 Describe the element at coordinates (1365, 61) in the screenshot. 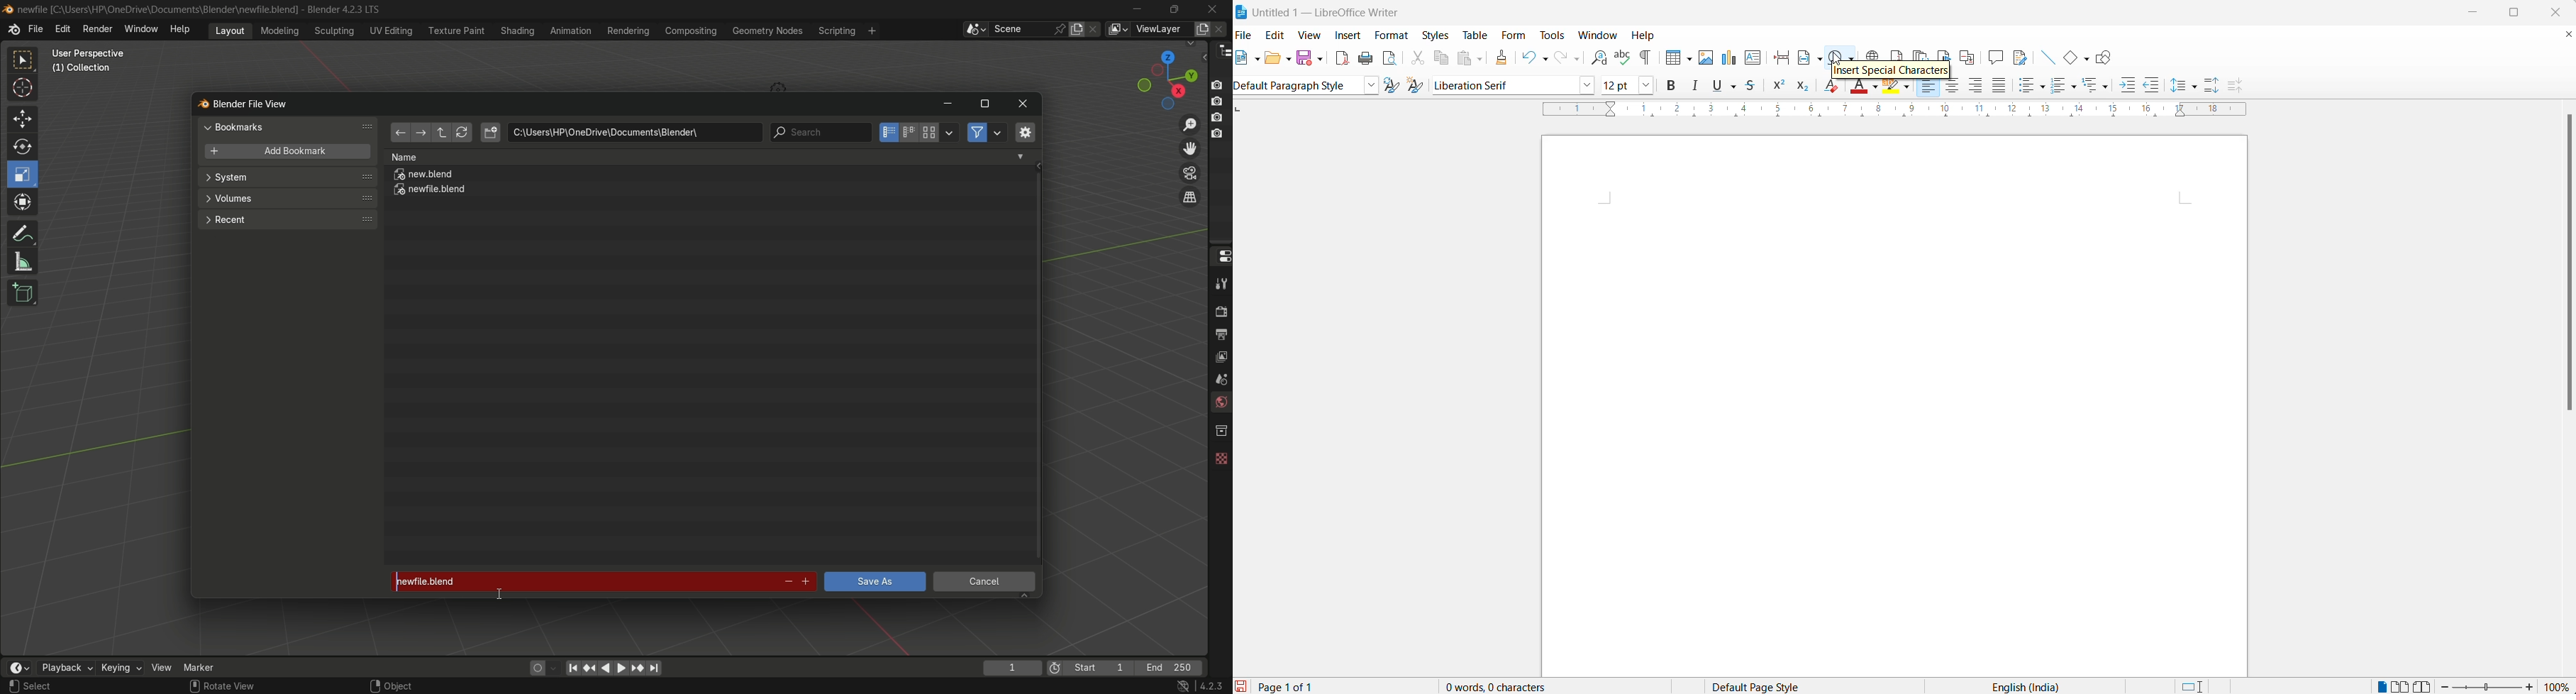

I see `print` at that location.